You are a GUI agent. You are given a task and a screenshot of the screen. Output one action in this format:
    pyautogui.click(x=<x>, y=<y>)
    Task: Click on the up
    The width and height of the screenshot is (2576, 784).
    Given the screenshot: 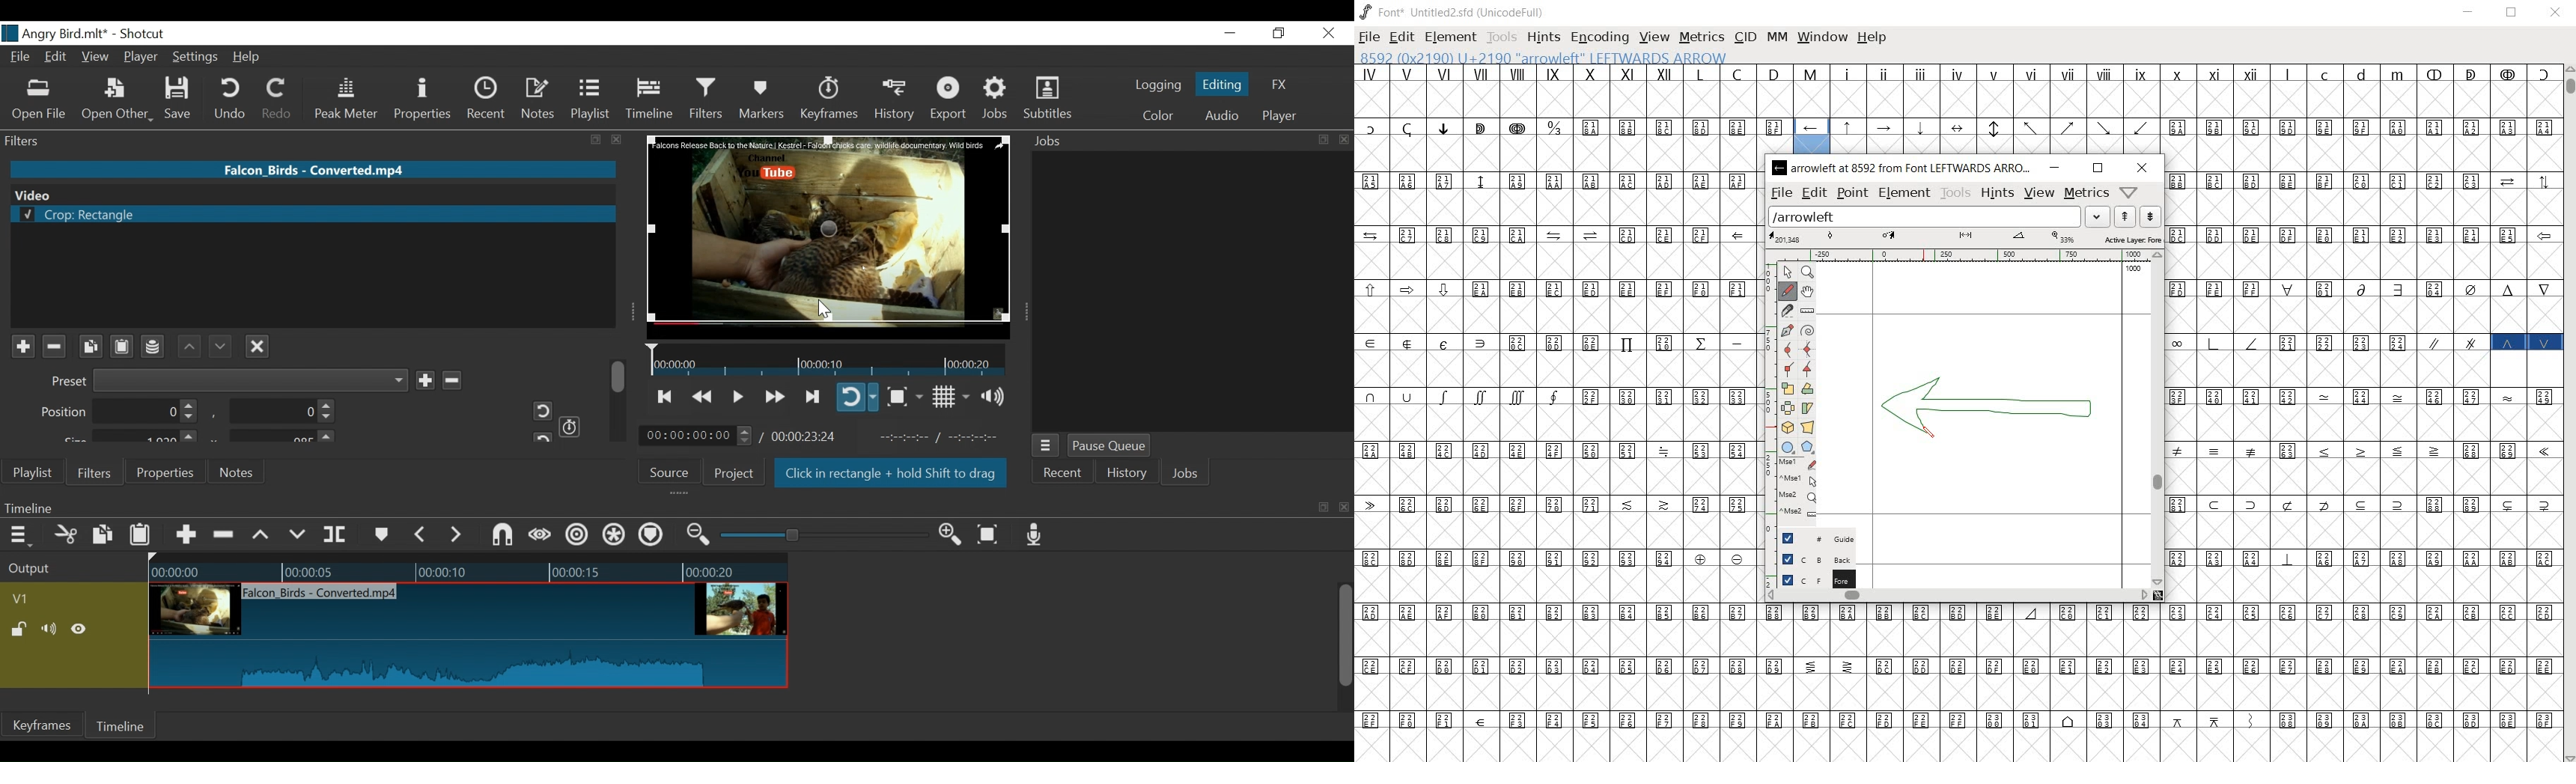 What is the action you would take?
    pyautogui.click(x=190, y=346)
    